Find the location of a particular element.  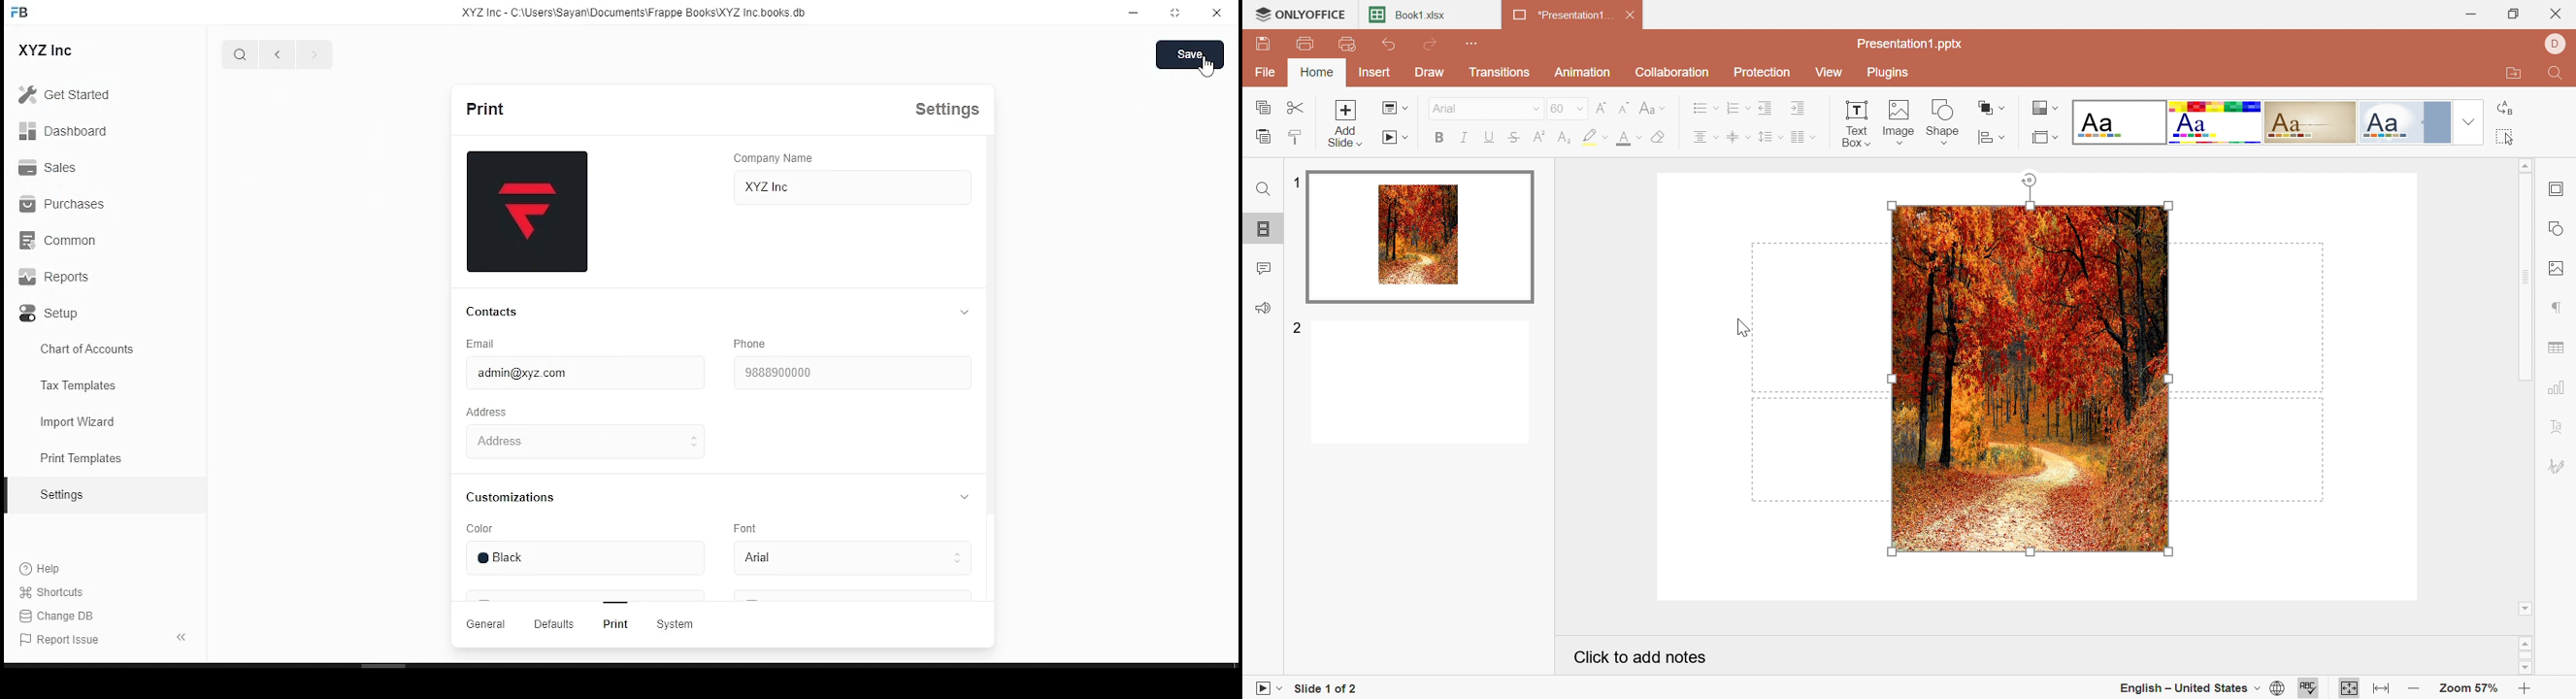

Insert is located at coordinates (1375, 72).